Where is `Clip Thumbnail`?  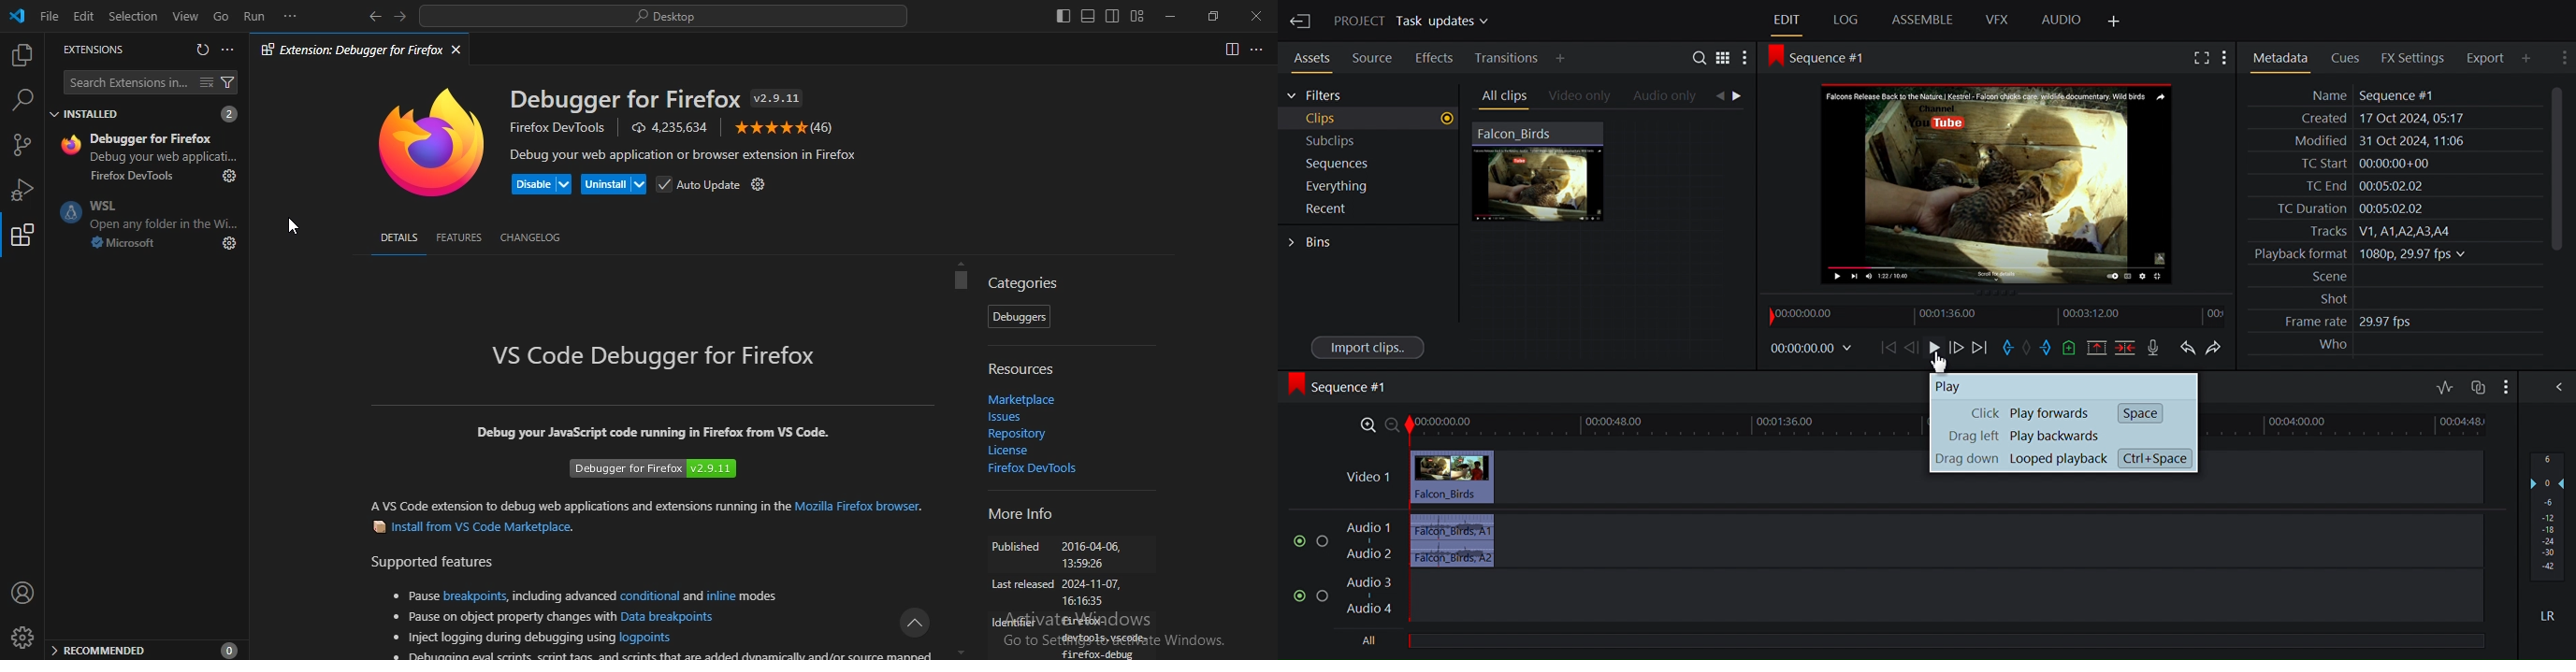
Clip Thumbnail is located at coordinates (1610, 238).